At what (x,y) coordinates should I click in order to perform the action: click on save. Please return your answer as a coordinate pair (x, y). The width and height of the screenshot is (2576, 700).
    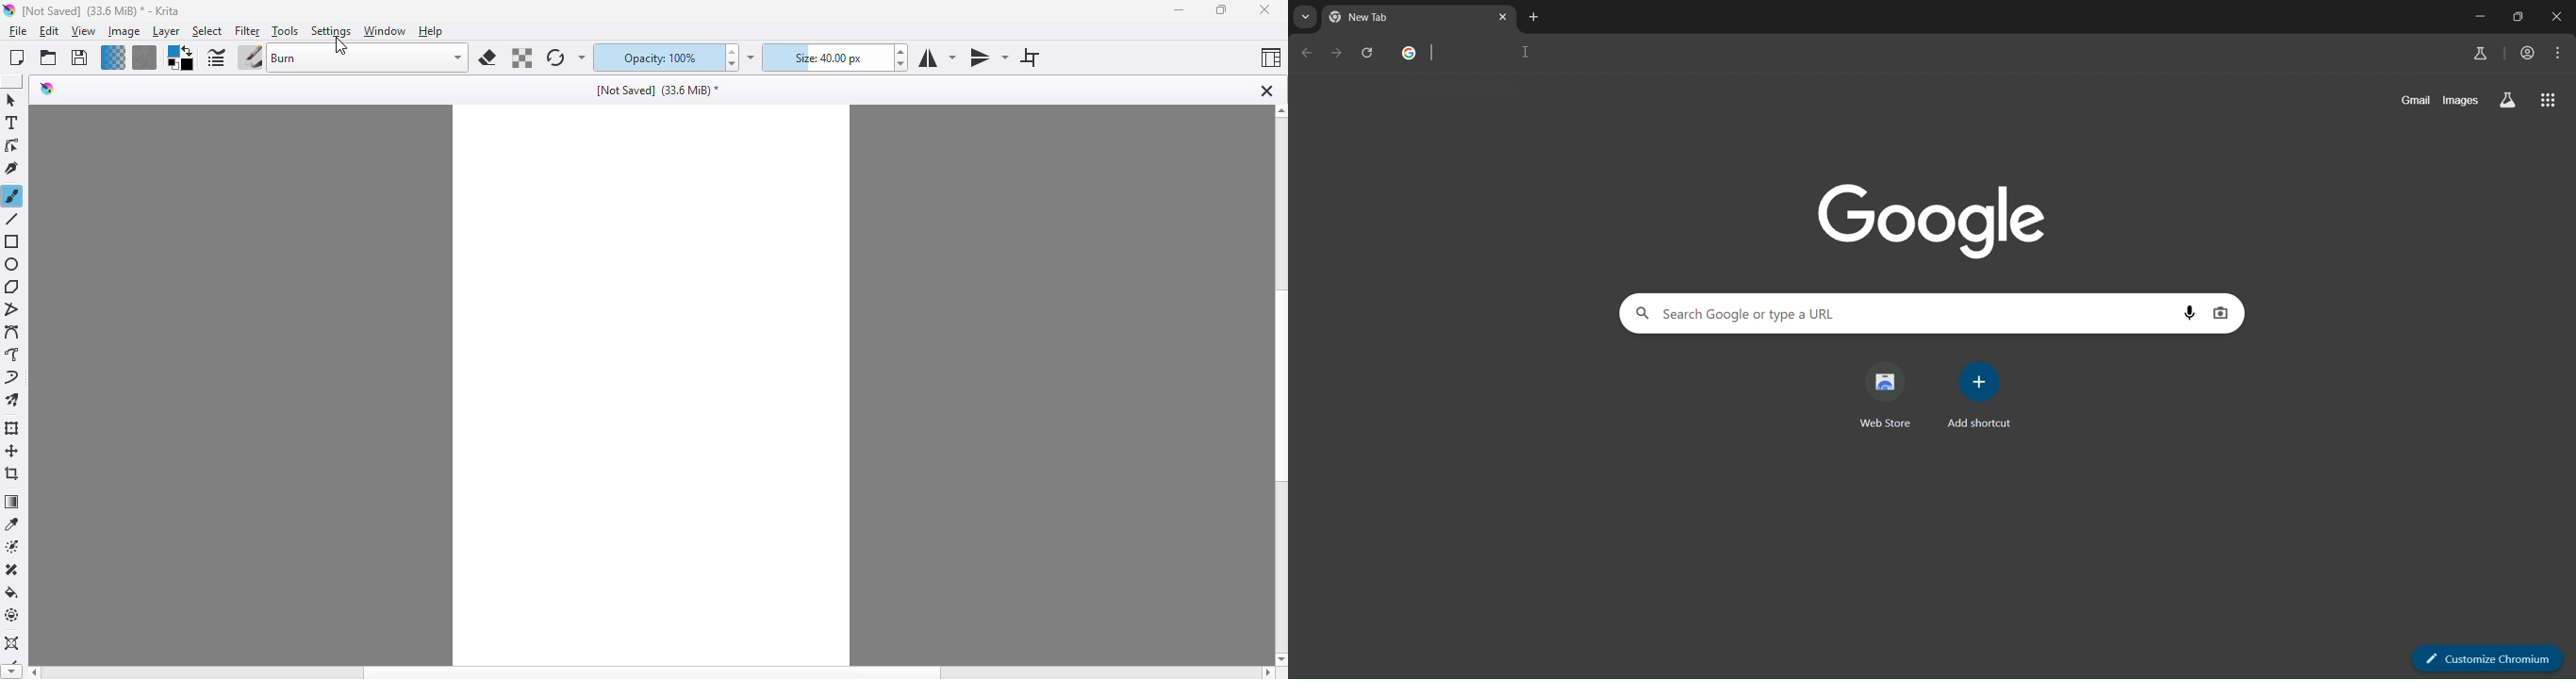
    Looking at the image, I should click on (79, 58).